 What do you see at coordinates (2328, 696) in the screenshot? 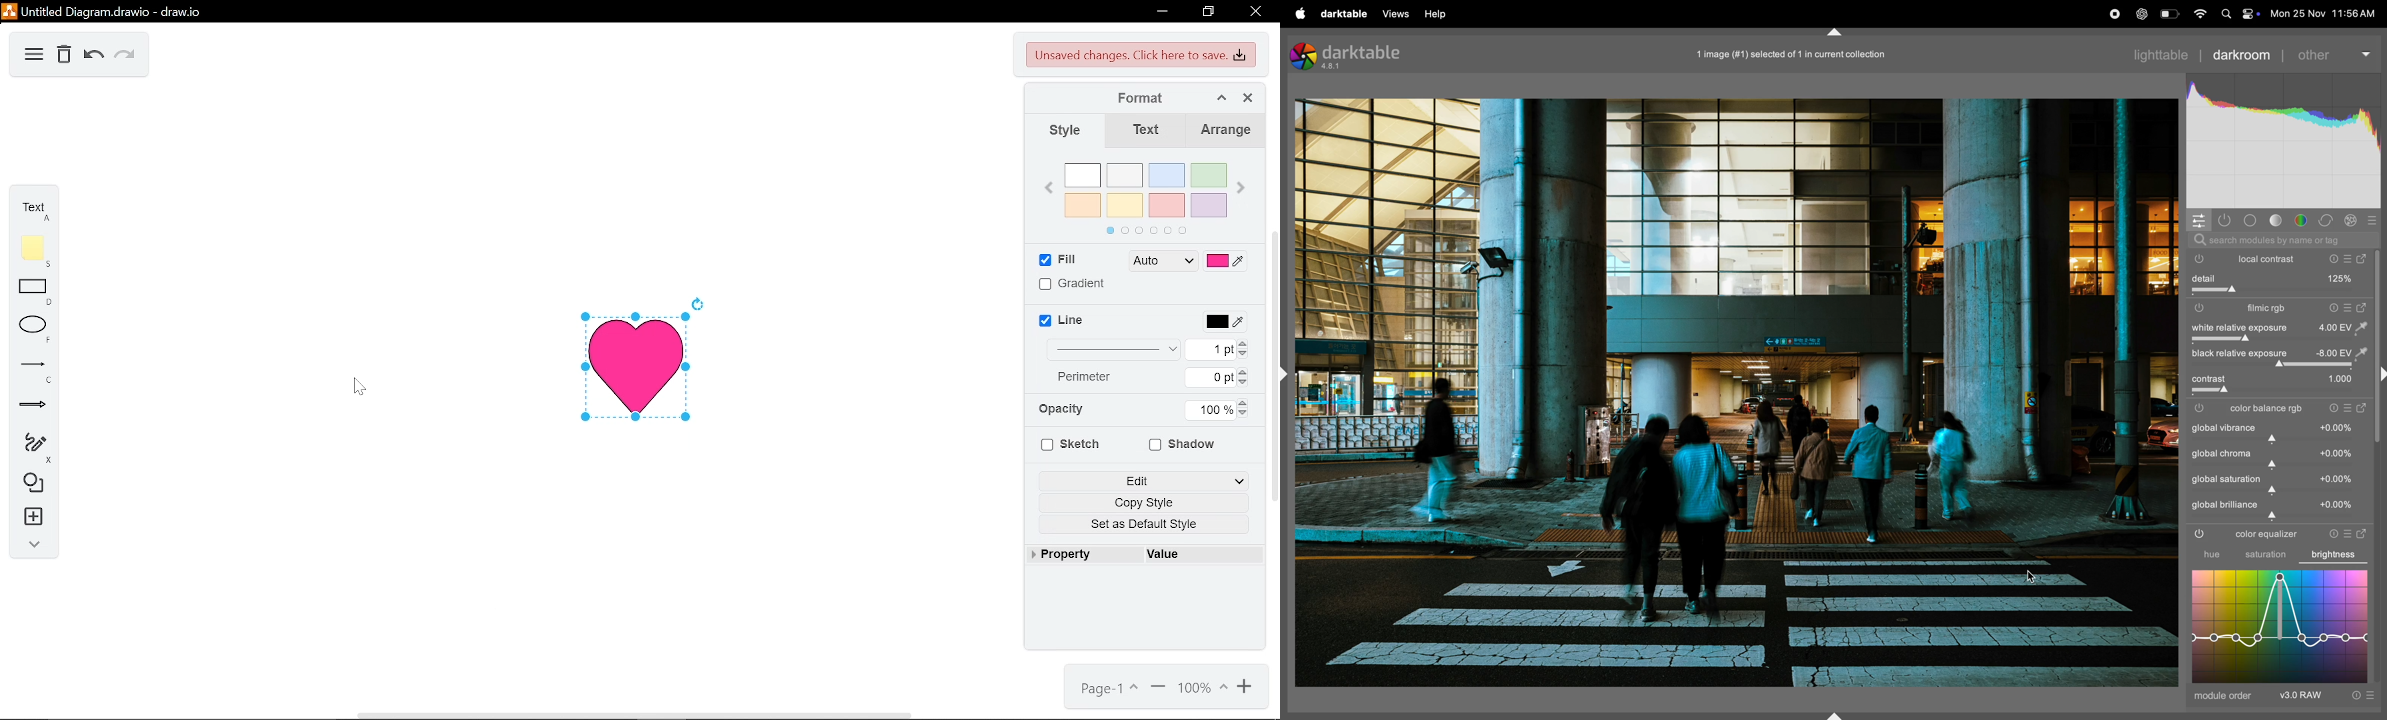
I see `raw` at bounding box center [2328, 696].